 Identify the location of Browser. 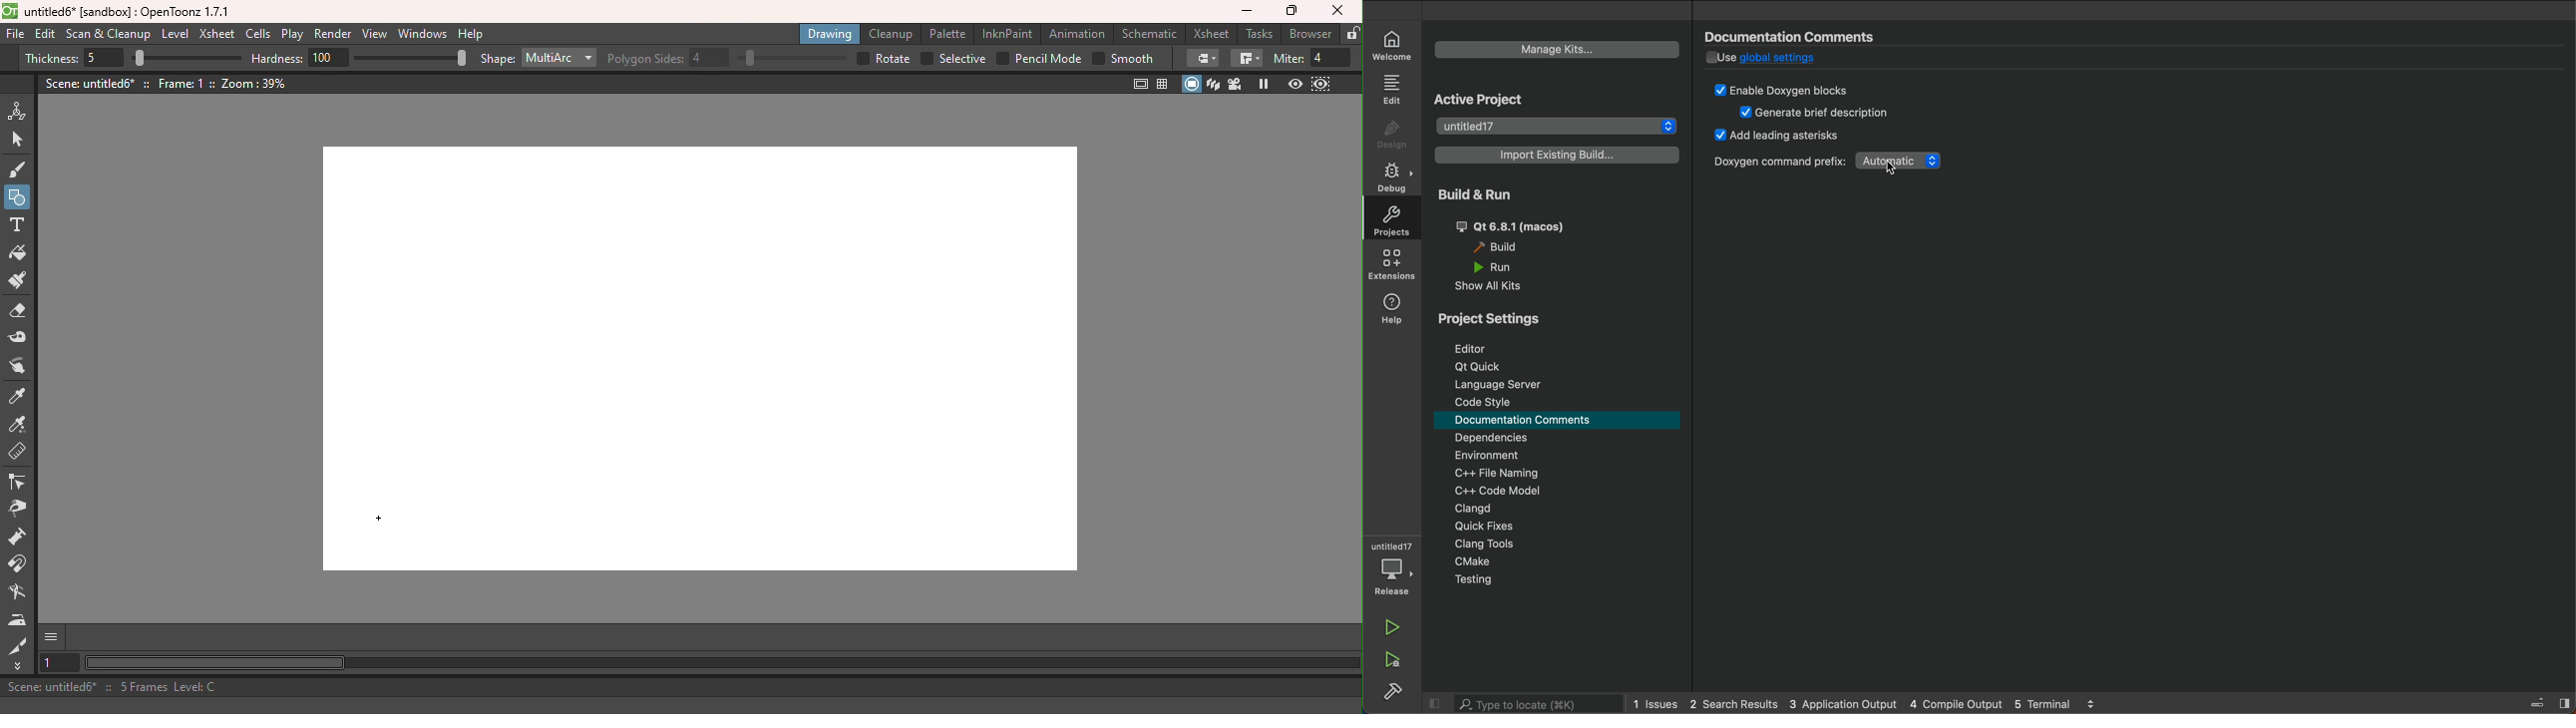
(1310, 33).